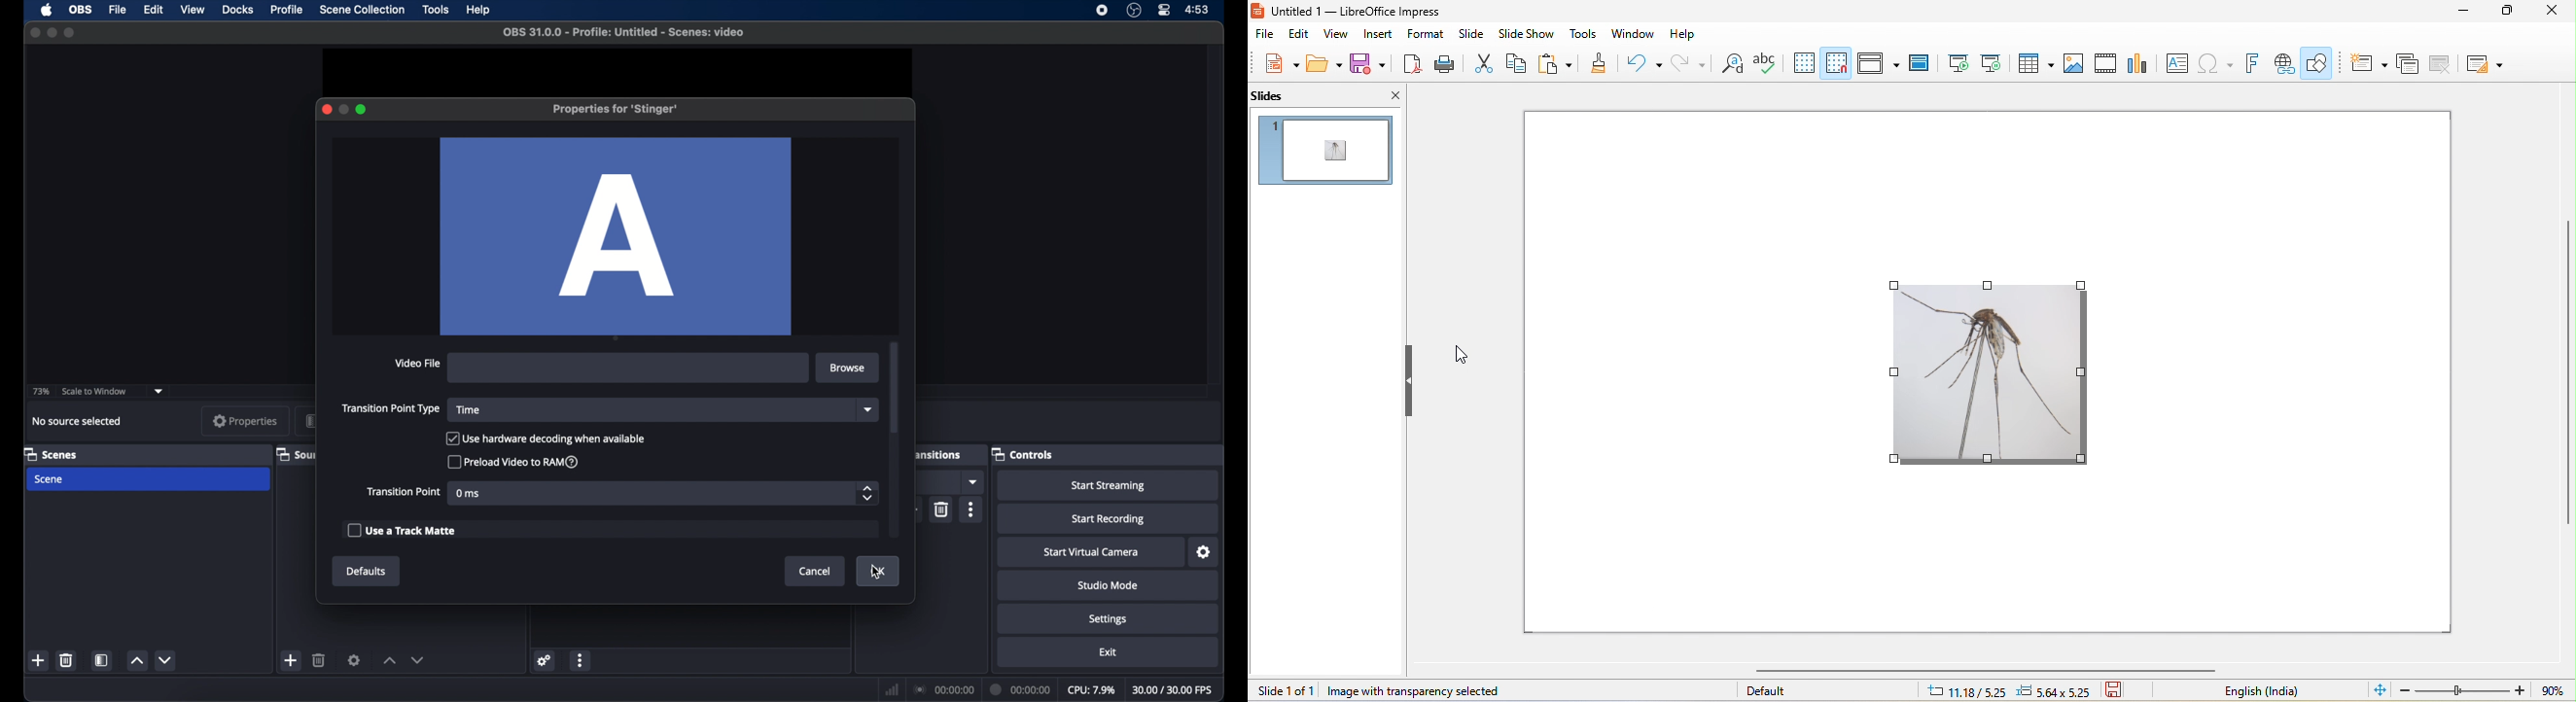  Describe the element at coordinates (2442, 64) in the screenshot. I see `delete slide` at that location.